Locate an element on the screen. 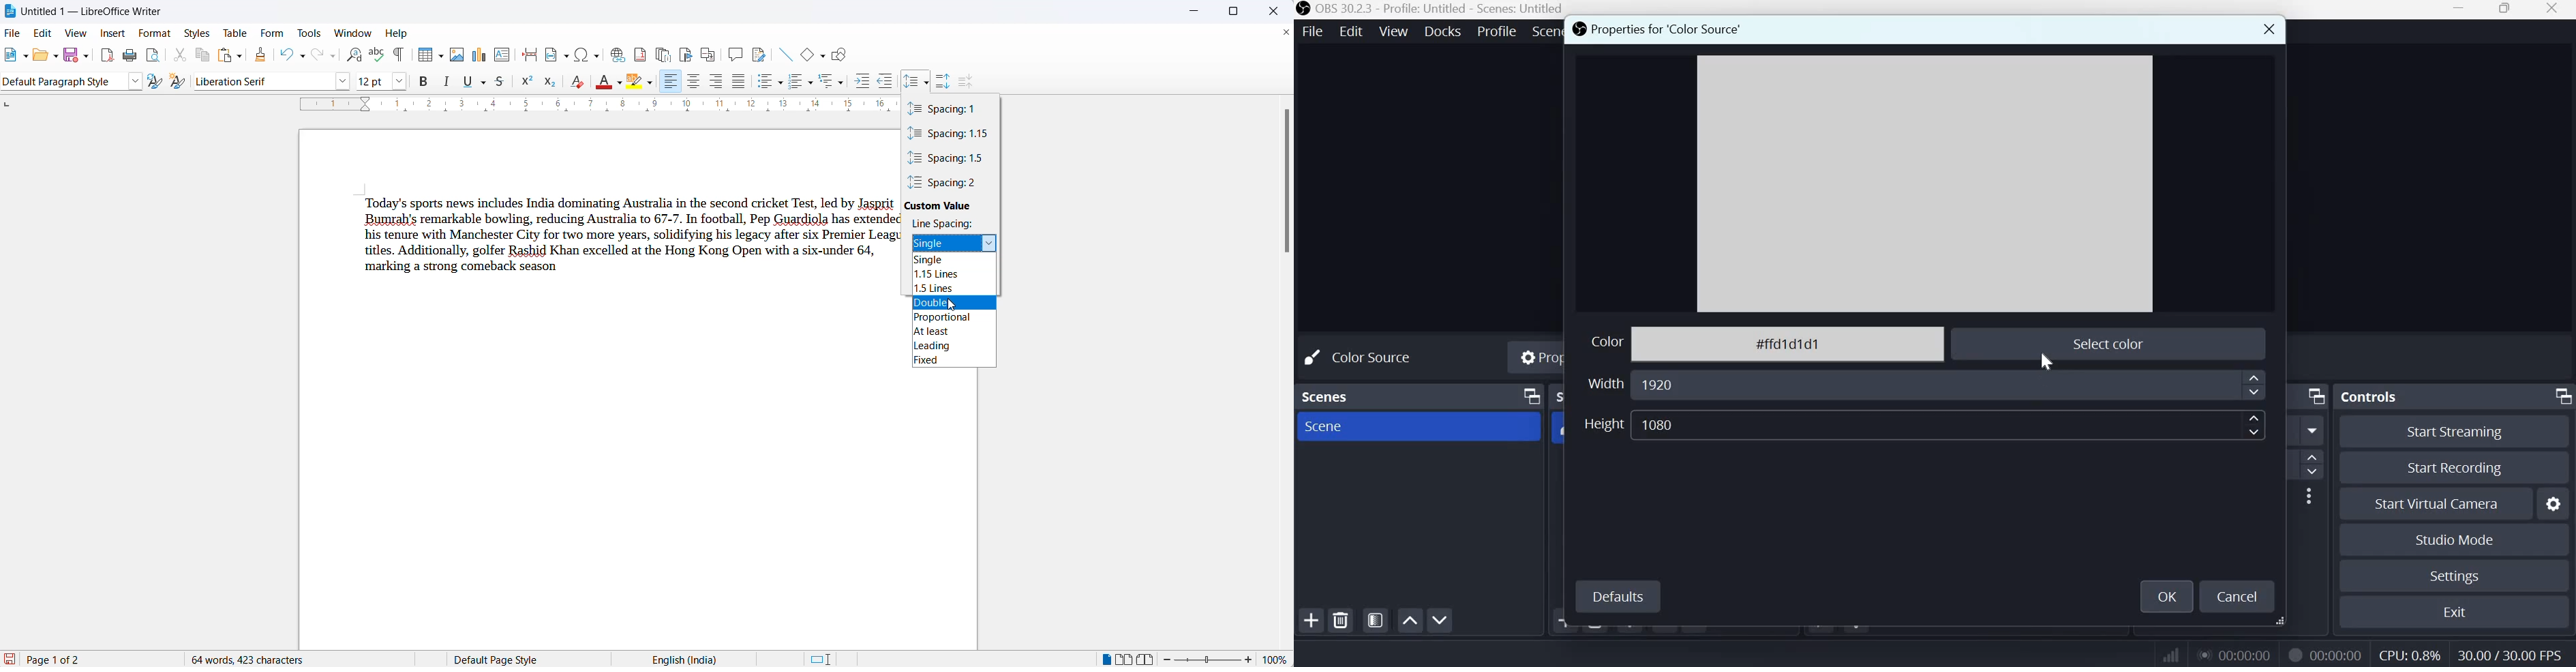 The height and width of the screenshot is (672, 2576). Recording Timer is located at coordinates (2338, 654).